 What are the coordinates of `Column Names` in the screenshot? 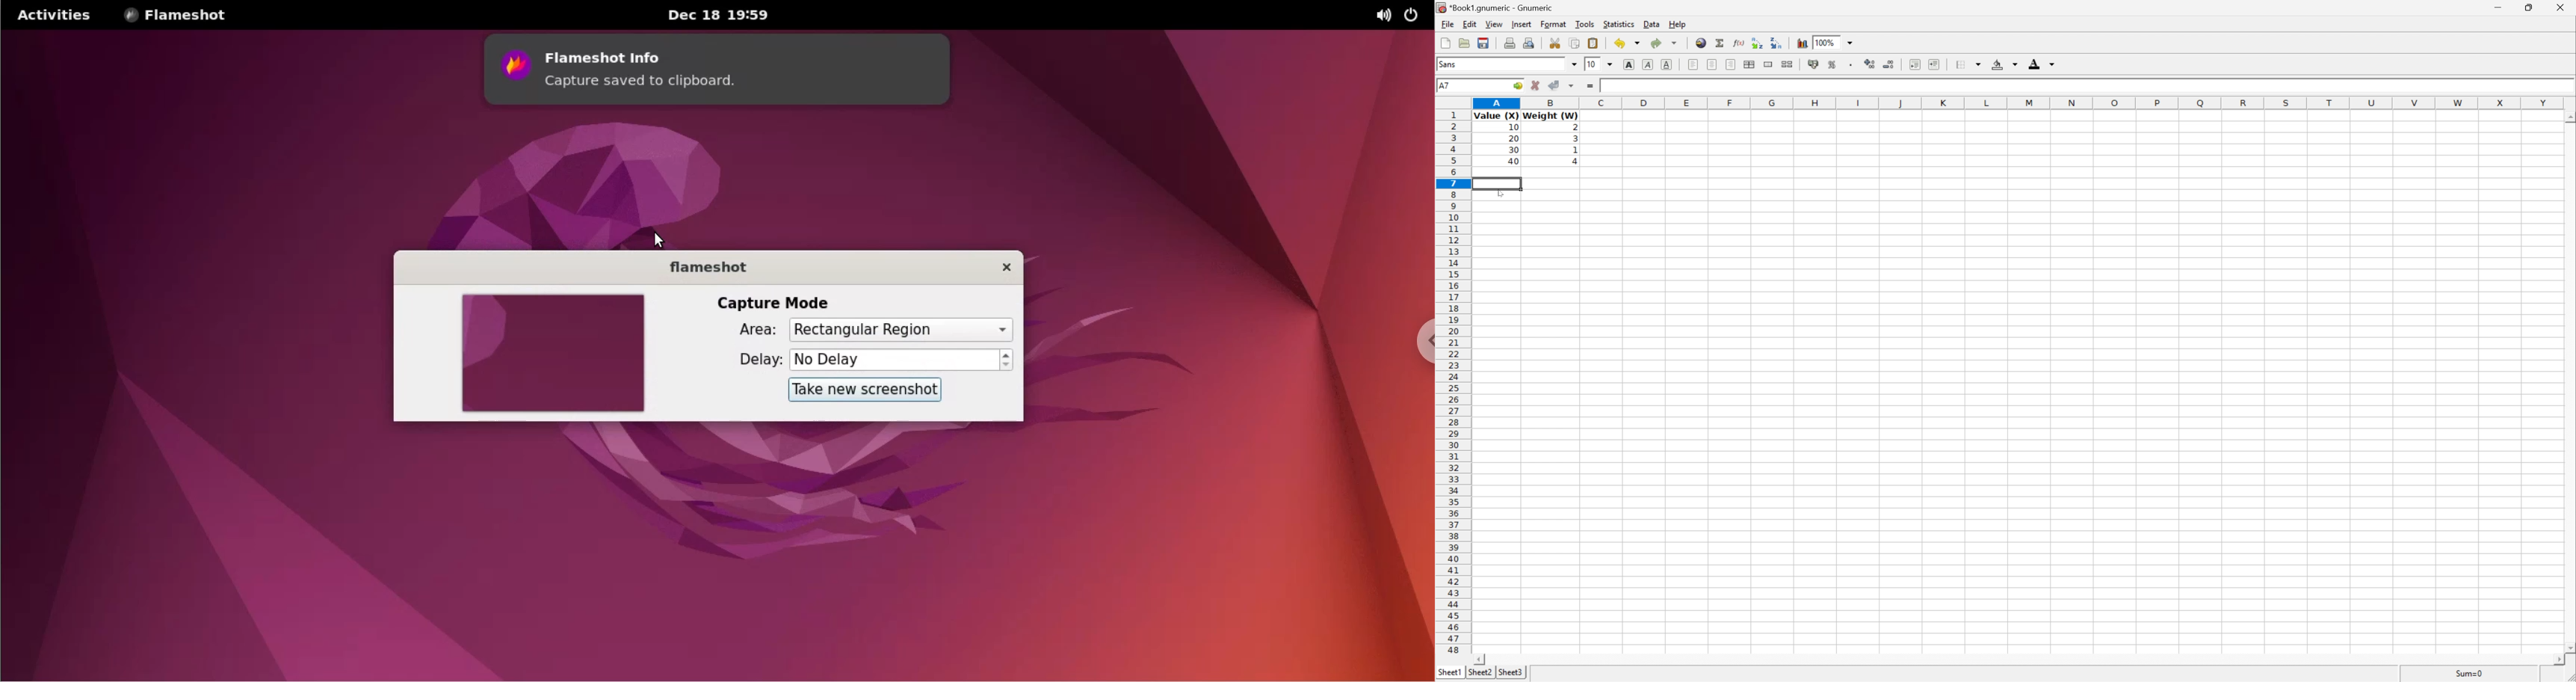 It's located at (2020, 102).